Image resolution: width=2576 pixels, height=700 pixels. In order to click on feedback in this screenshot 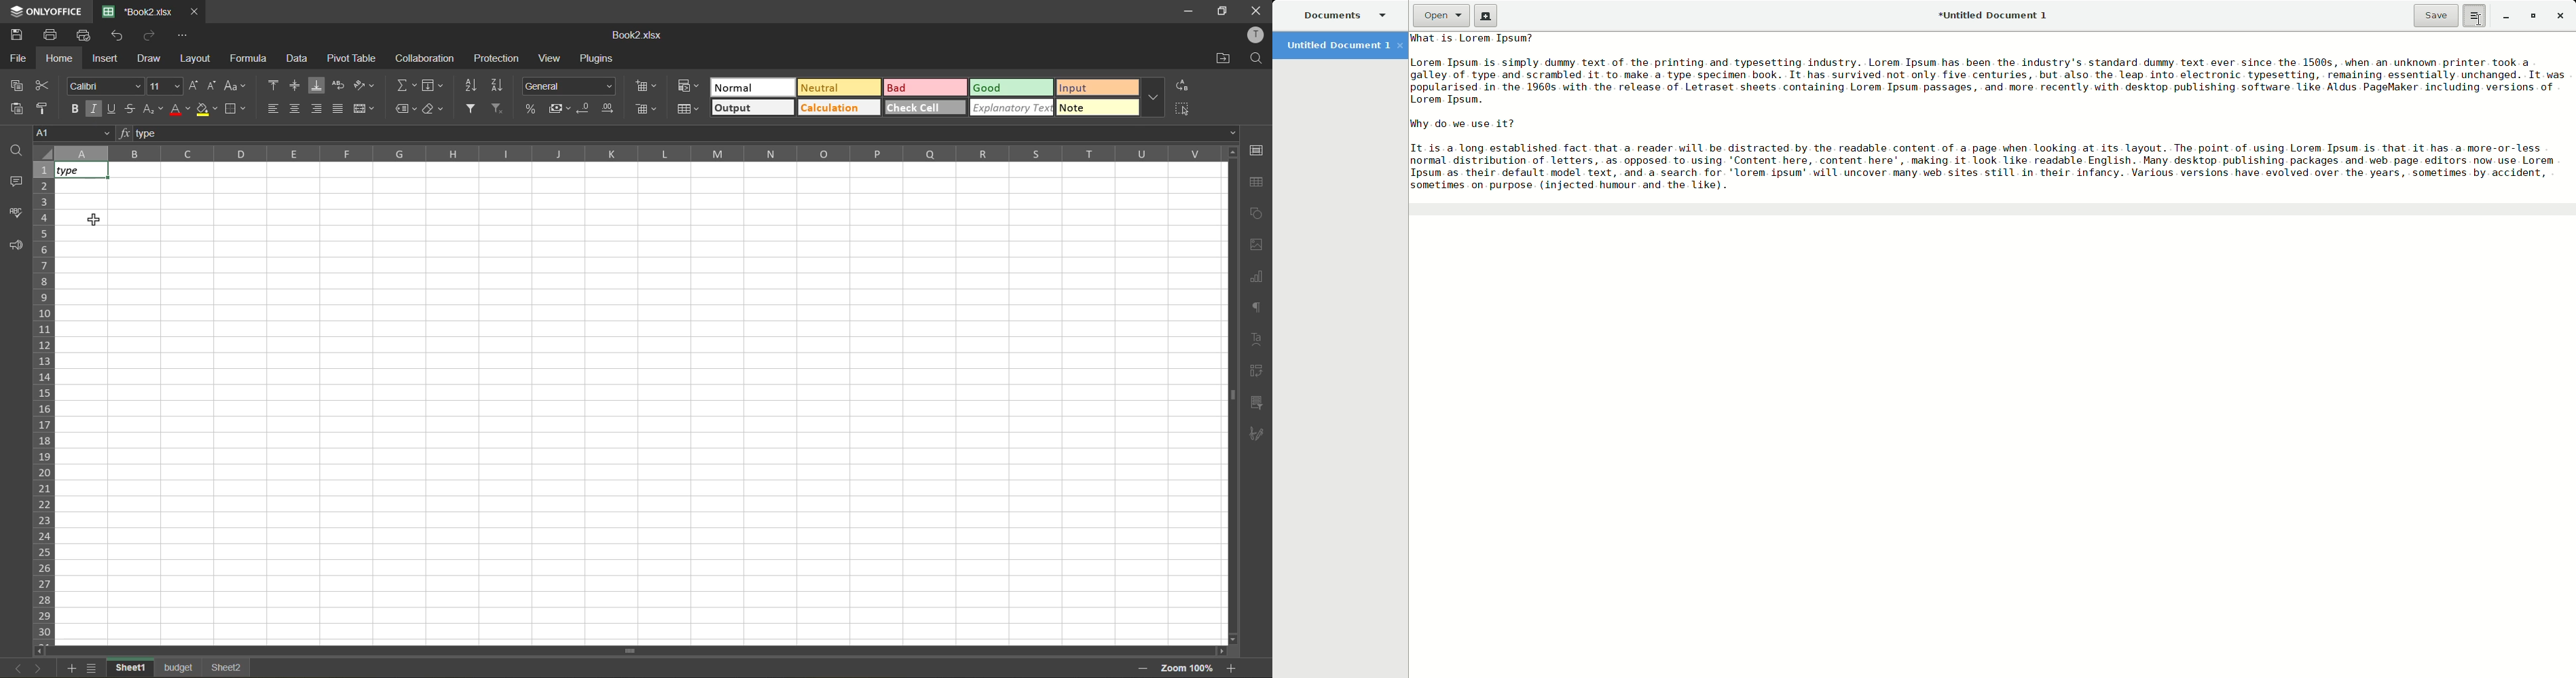, I will do `click(15, 247)`.